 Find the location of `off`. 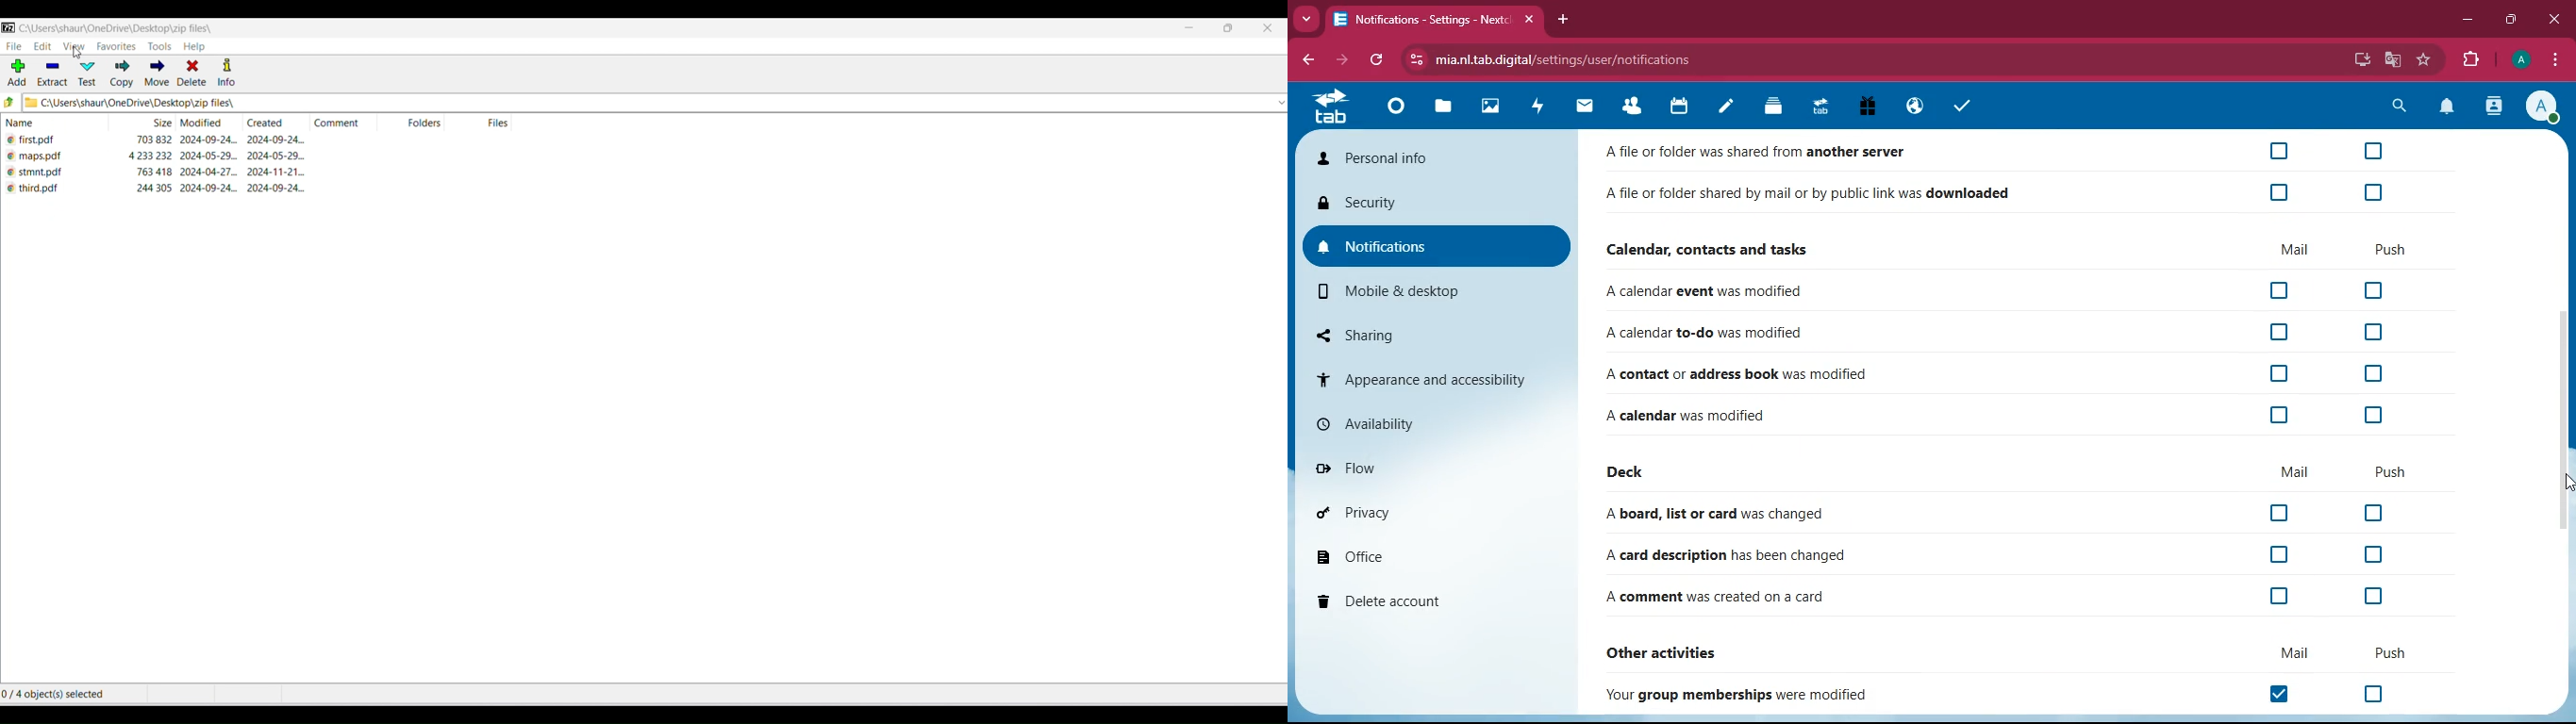

off is located at coordinates (2276, 598).